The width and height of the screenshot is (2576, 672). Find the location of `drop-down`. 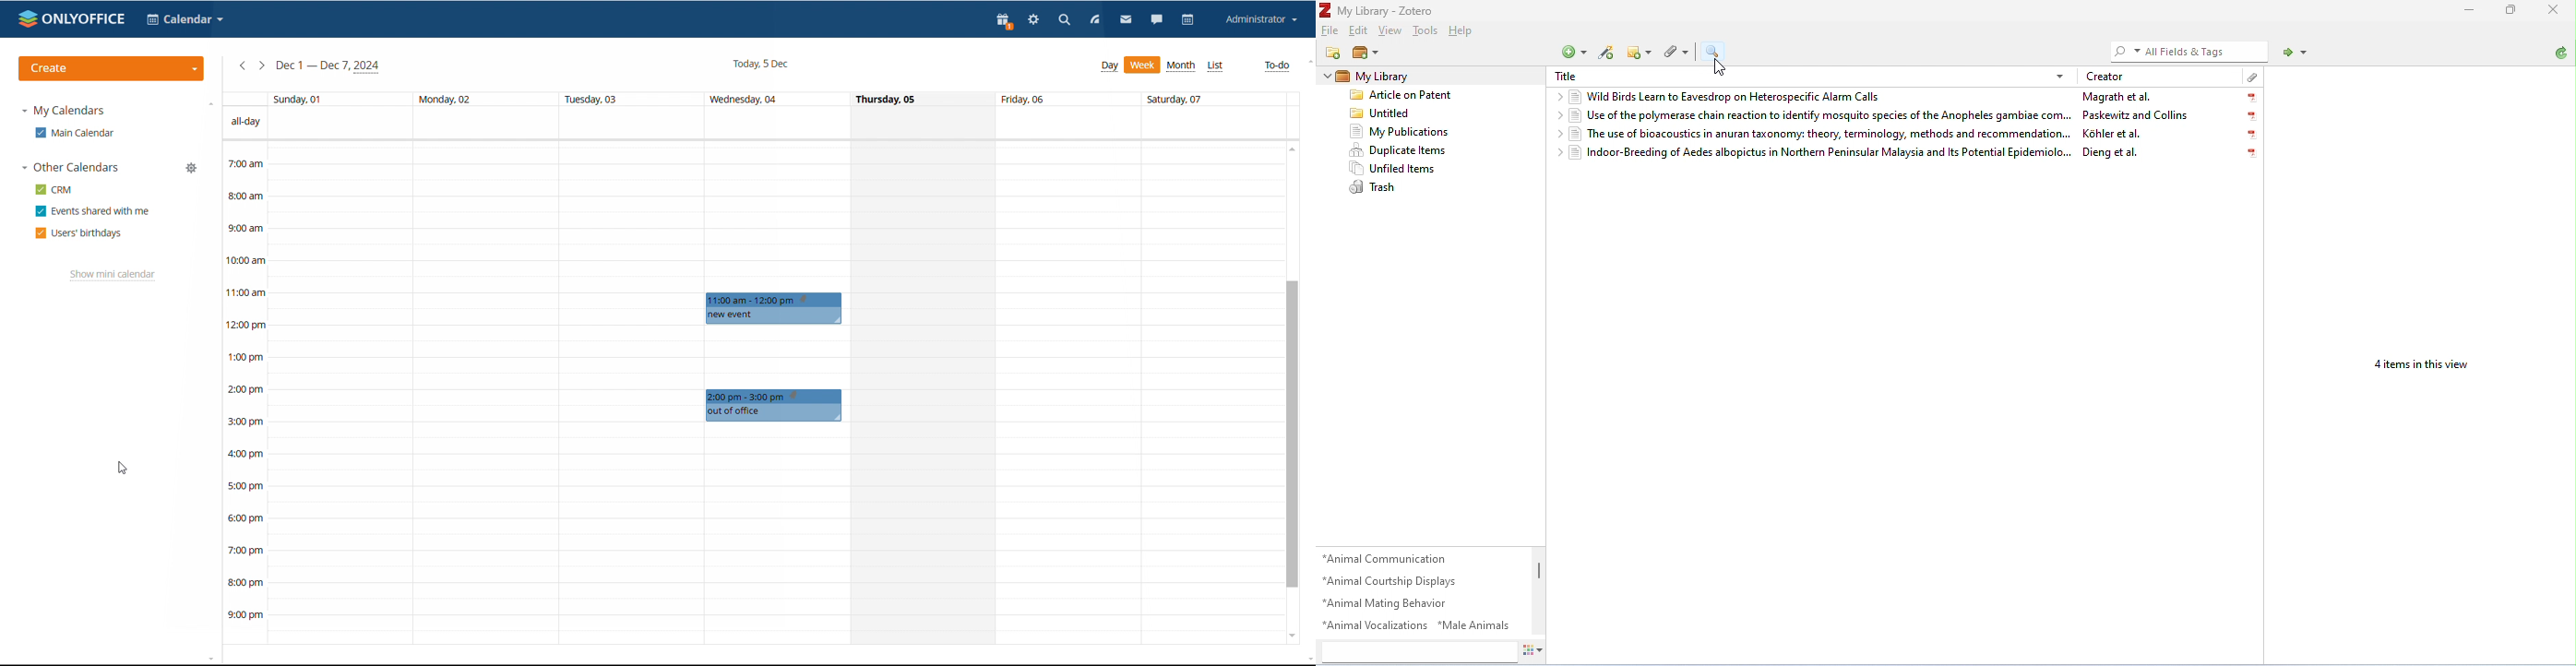

drop-down is located at coordinates (1557, 96).